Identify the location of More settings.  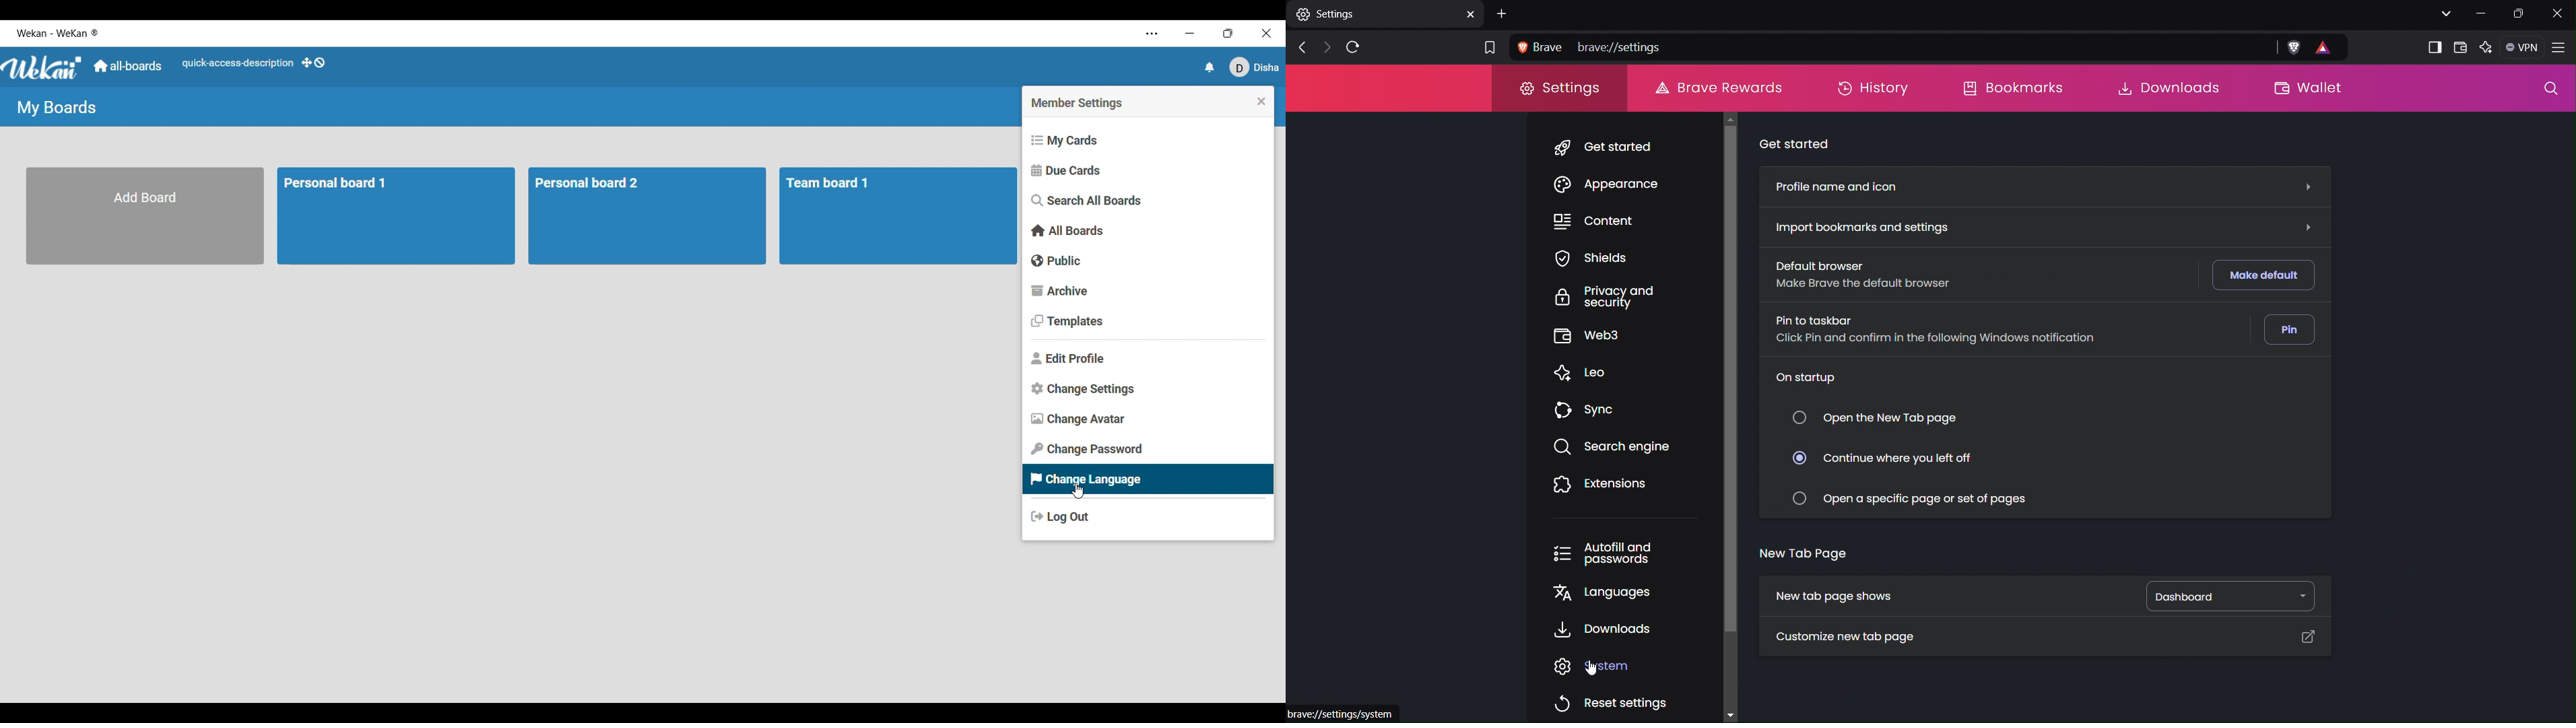
(1152, 34).